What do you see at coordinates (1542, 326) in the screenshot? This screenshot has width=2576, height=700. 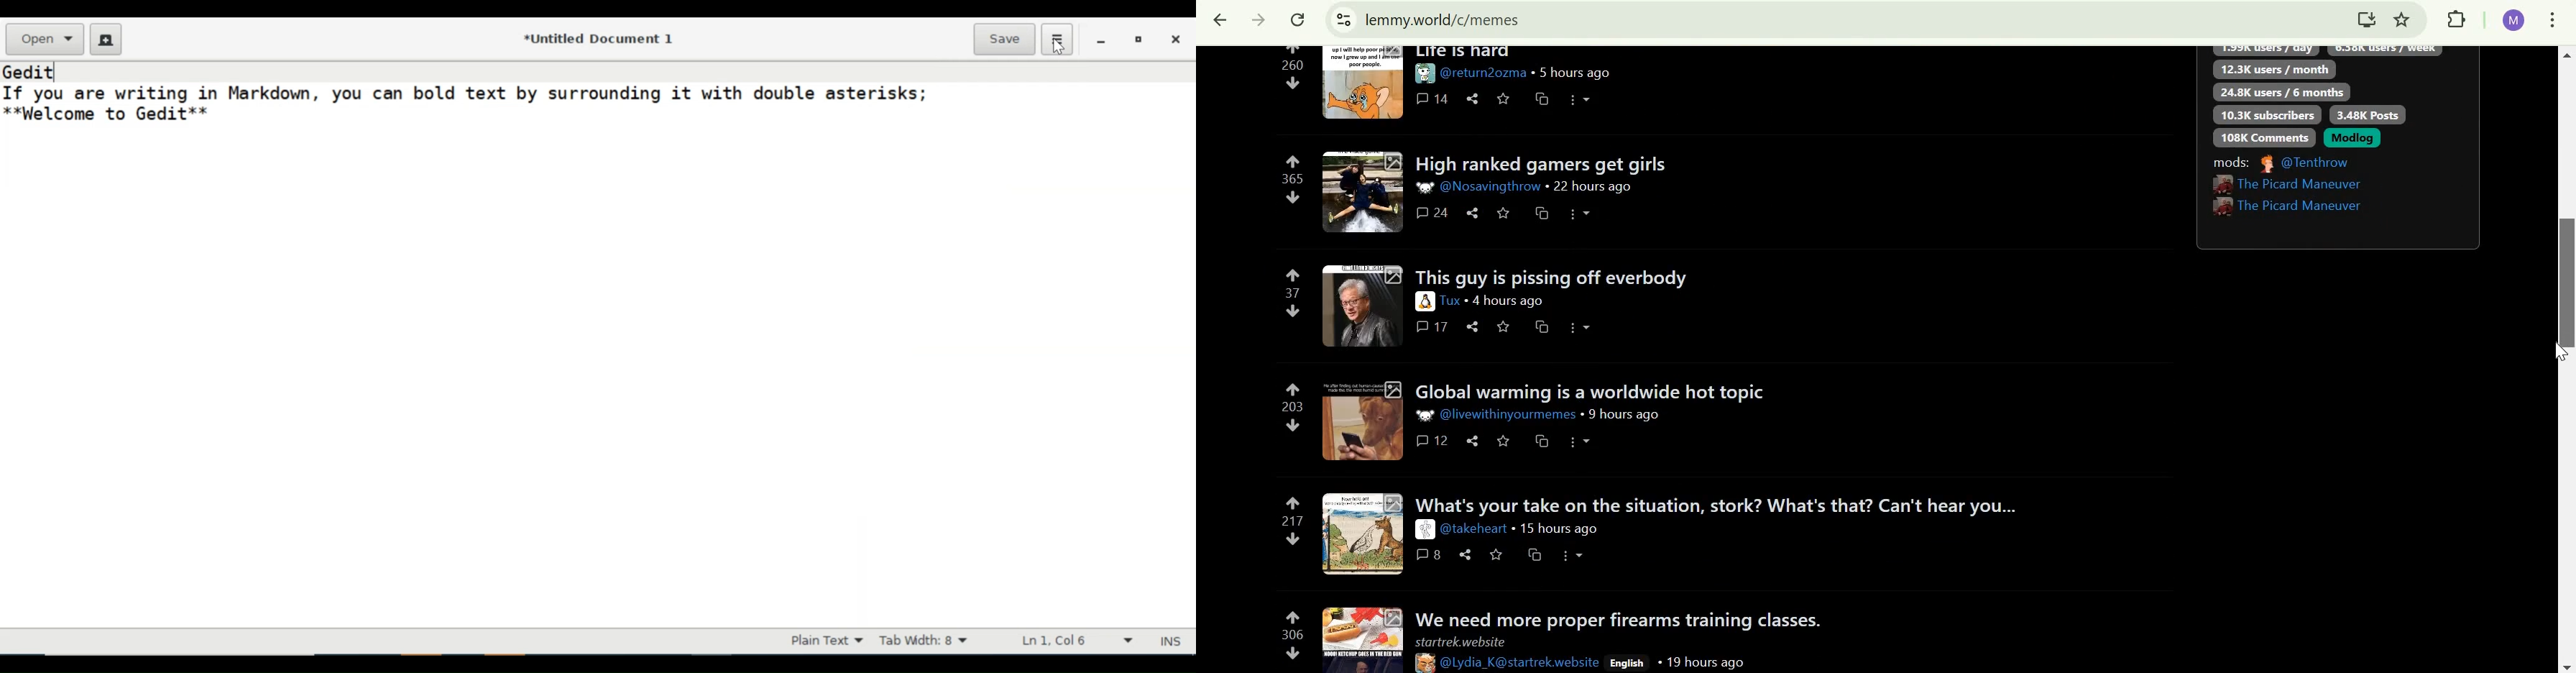 I see `cross-post` at bounding box center [1542, 326].